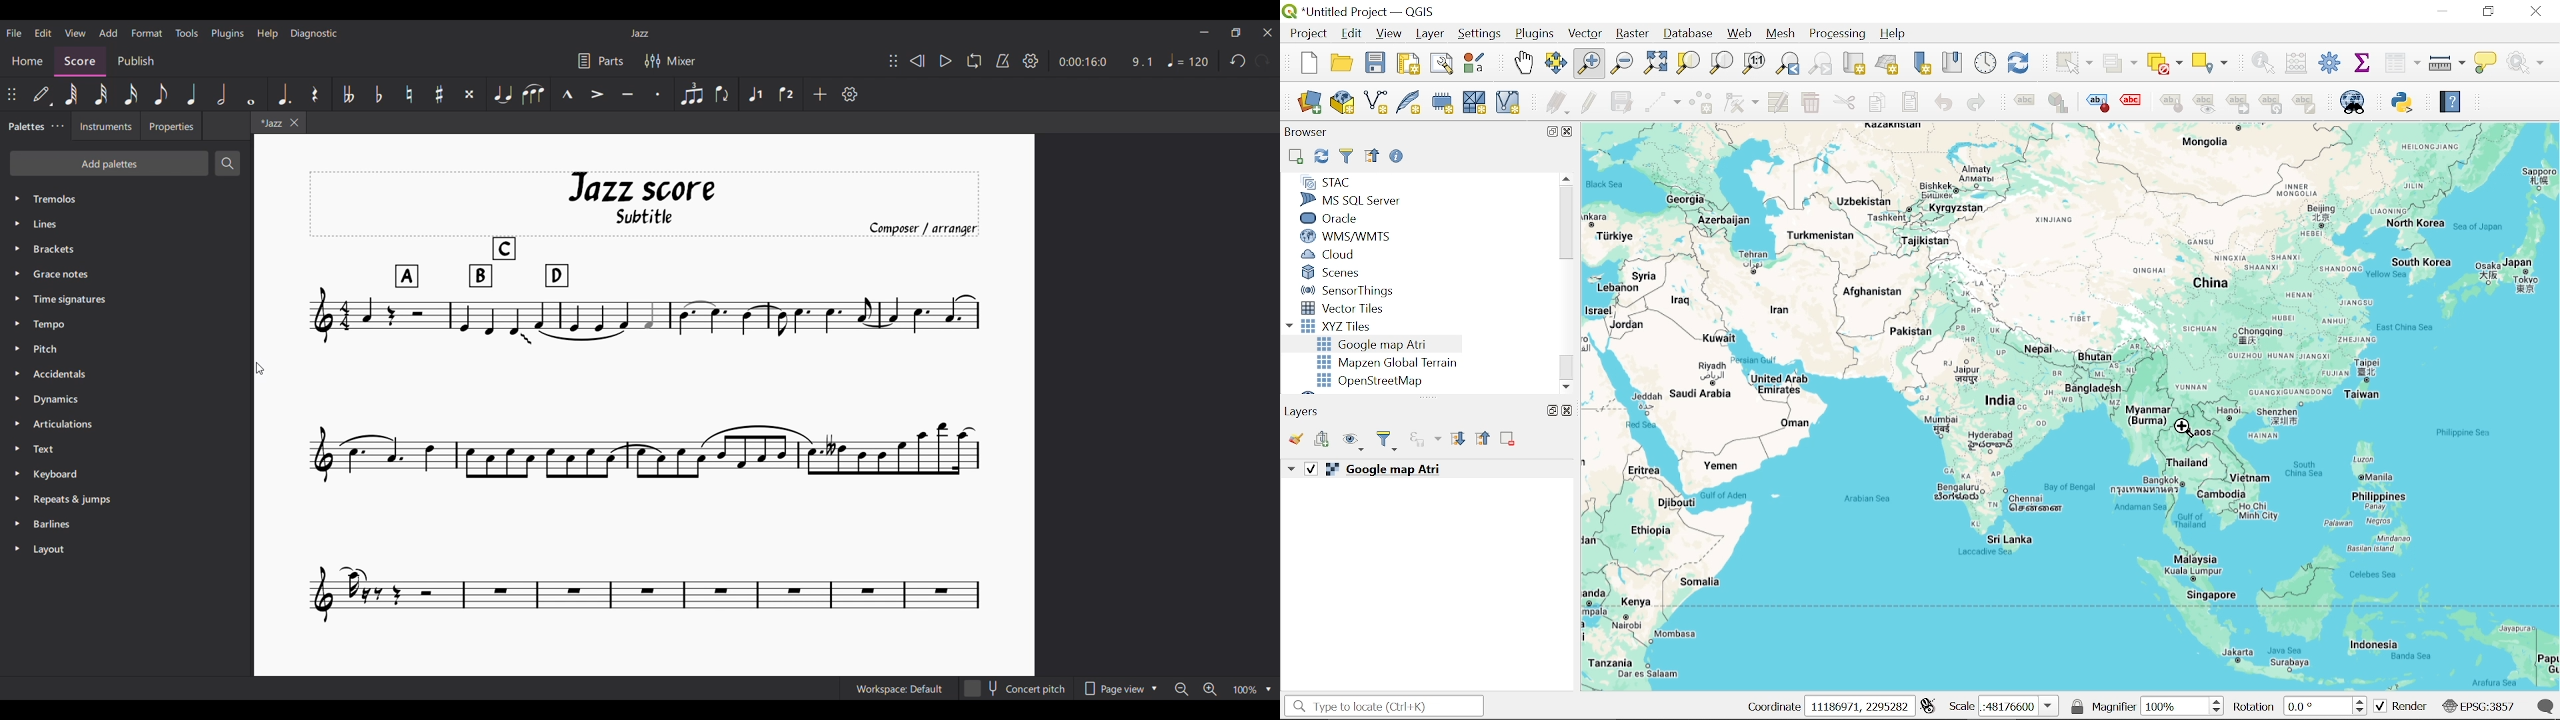  Describe the element at coordinates (1741, 104) in the screenshot. I see `Vertex tool` at that location.